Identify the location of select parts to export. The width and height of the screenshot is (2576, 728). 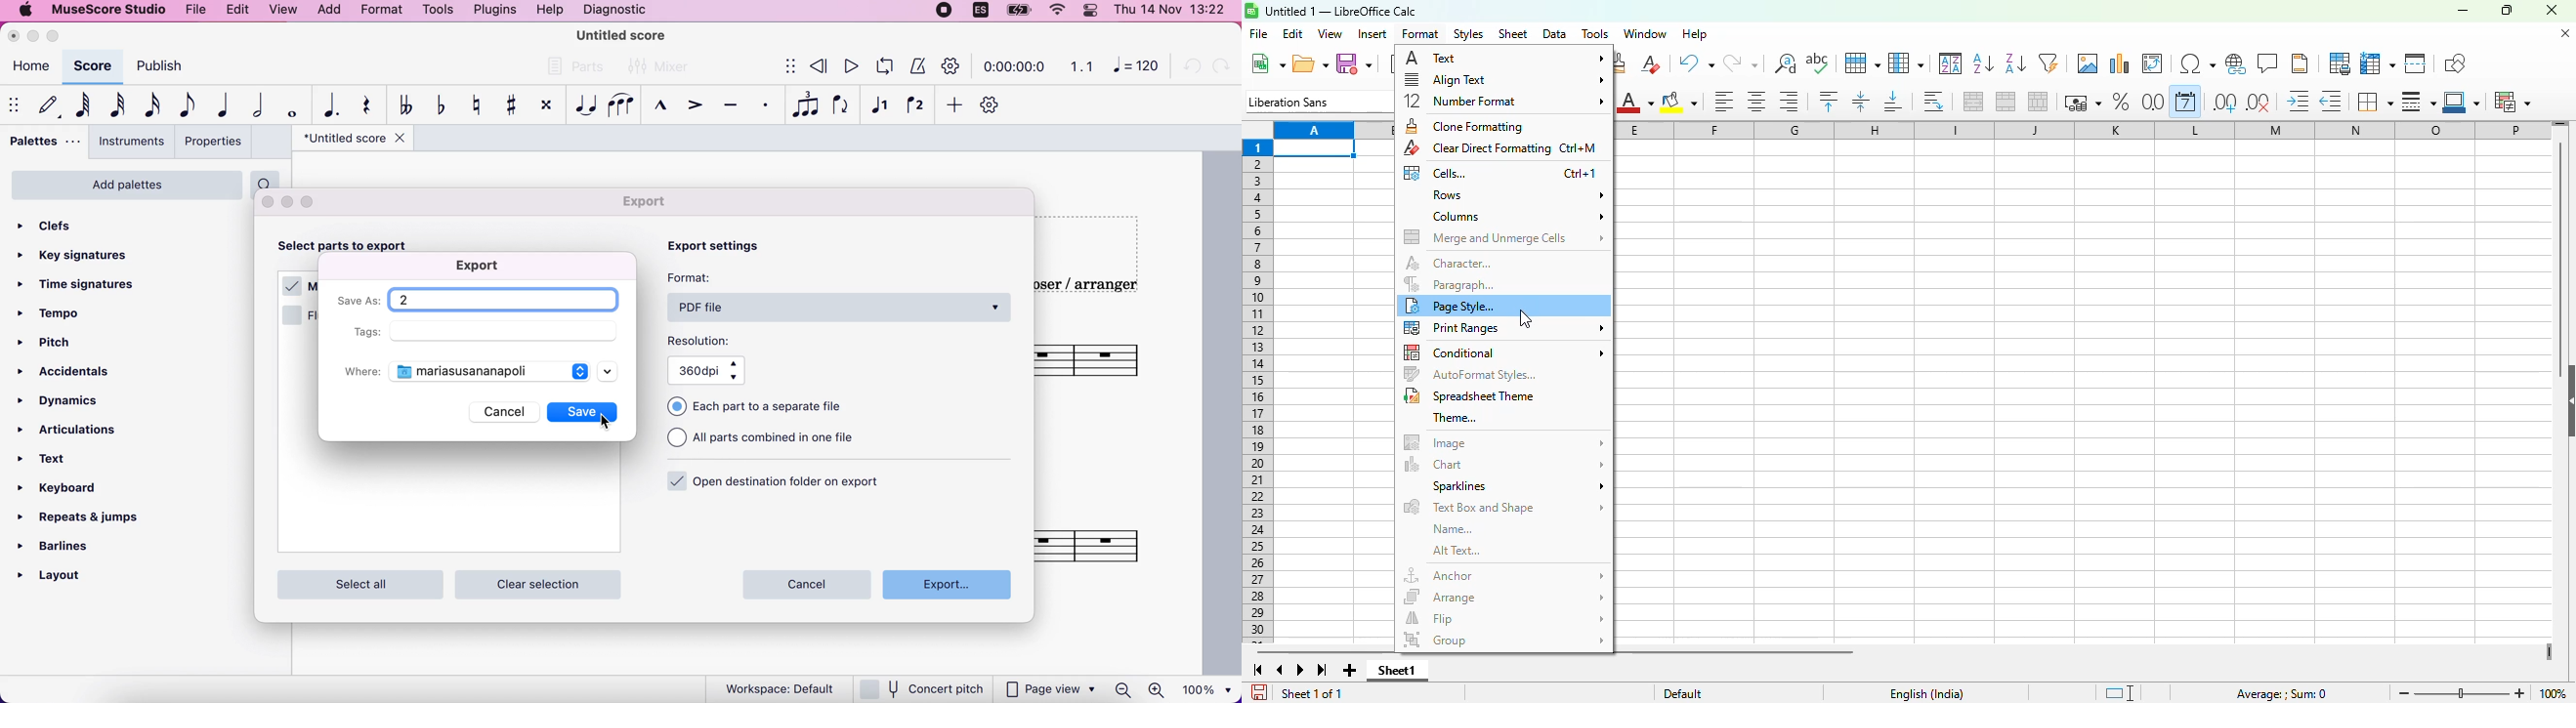
(364, 247).